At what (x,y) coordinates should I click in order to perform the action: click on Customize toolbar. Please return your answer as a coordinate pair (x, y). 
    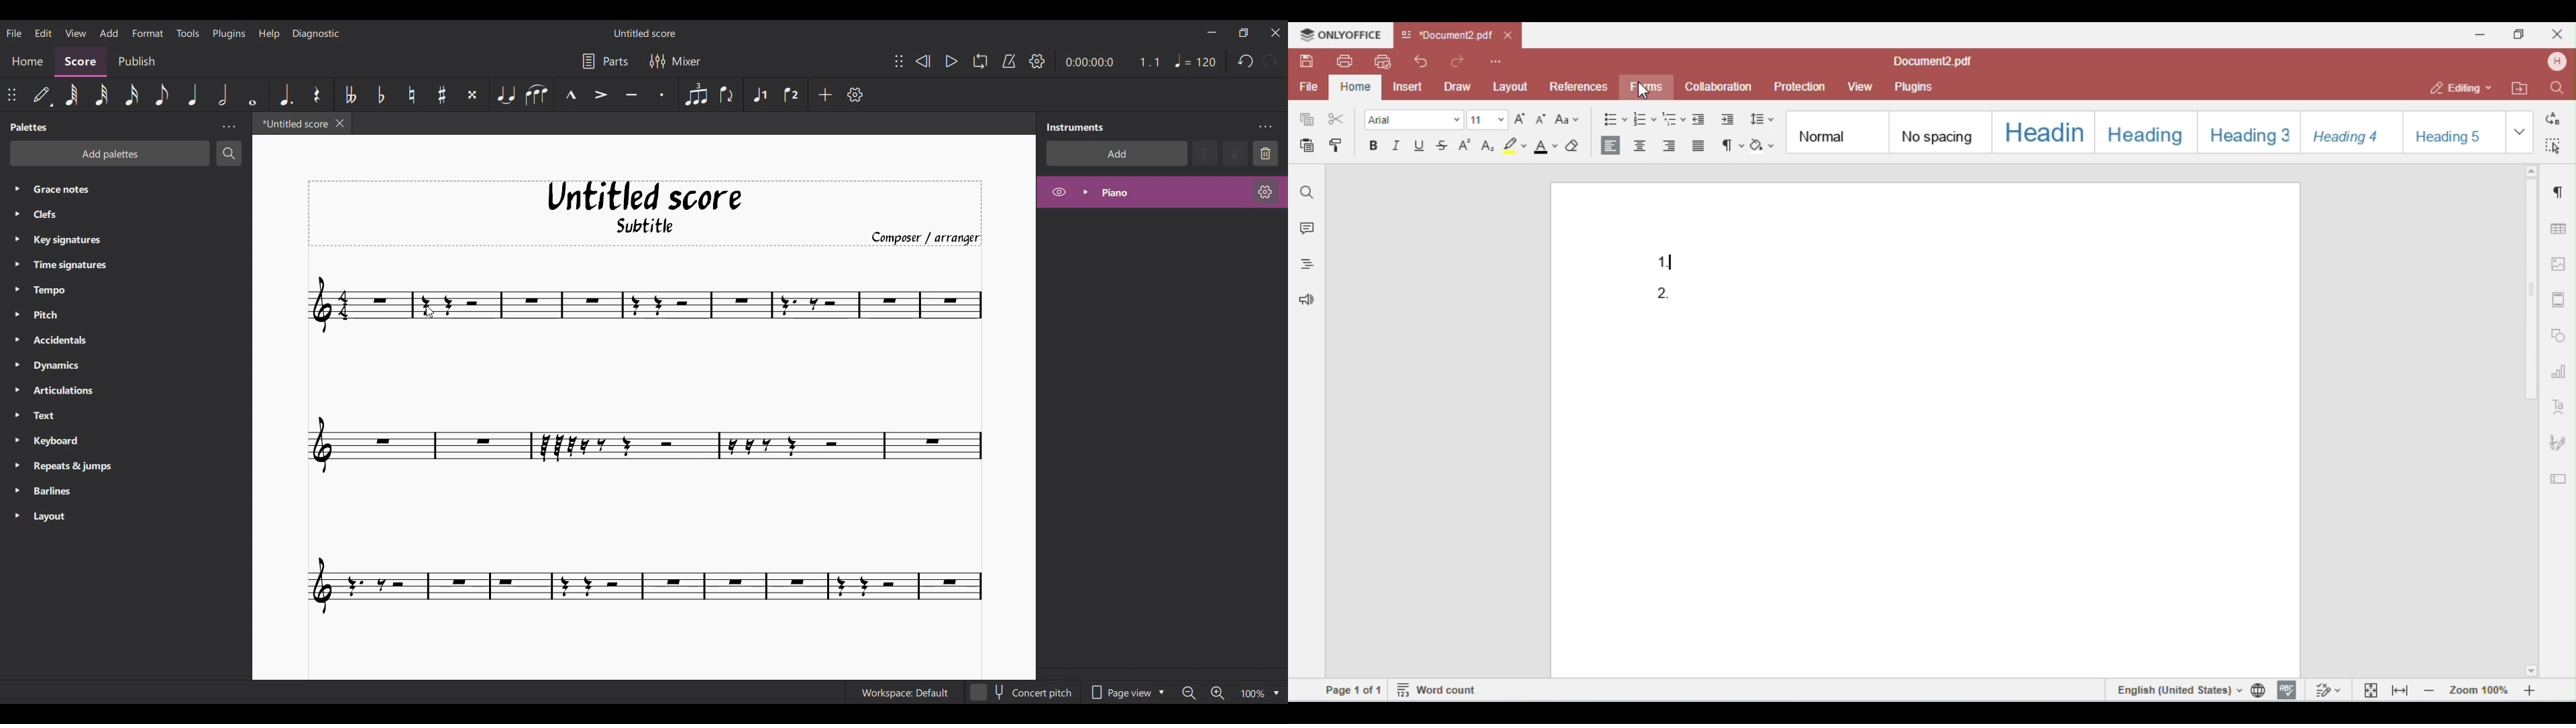
    Looking at the image, I should click on (855, 95).